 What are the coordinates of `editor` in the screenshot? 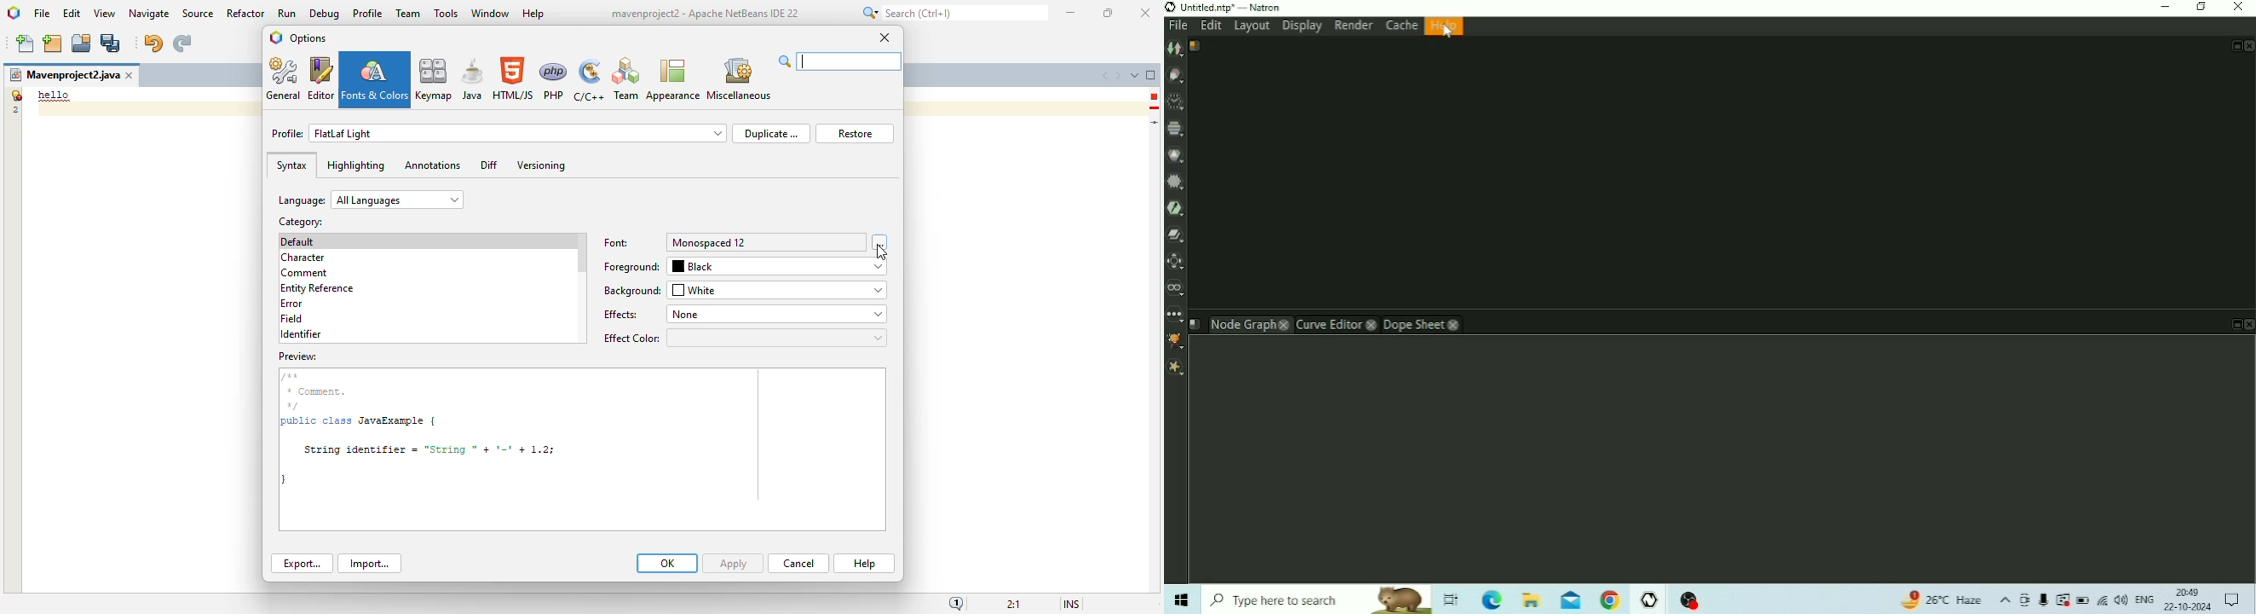 It's located at (321, 78).